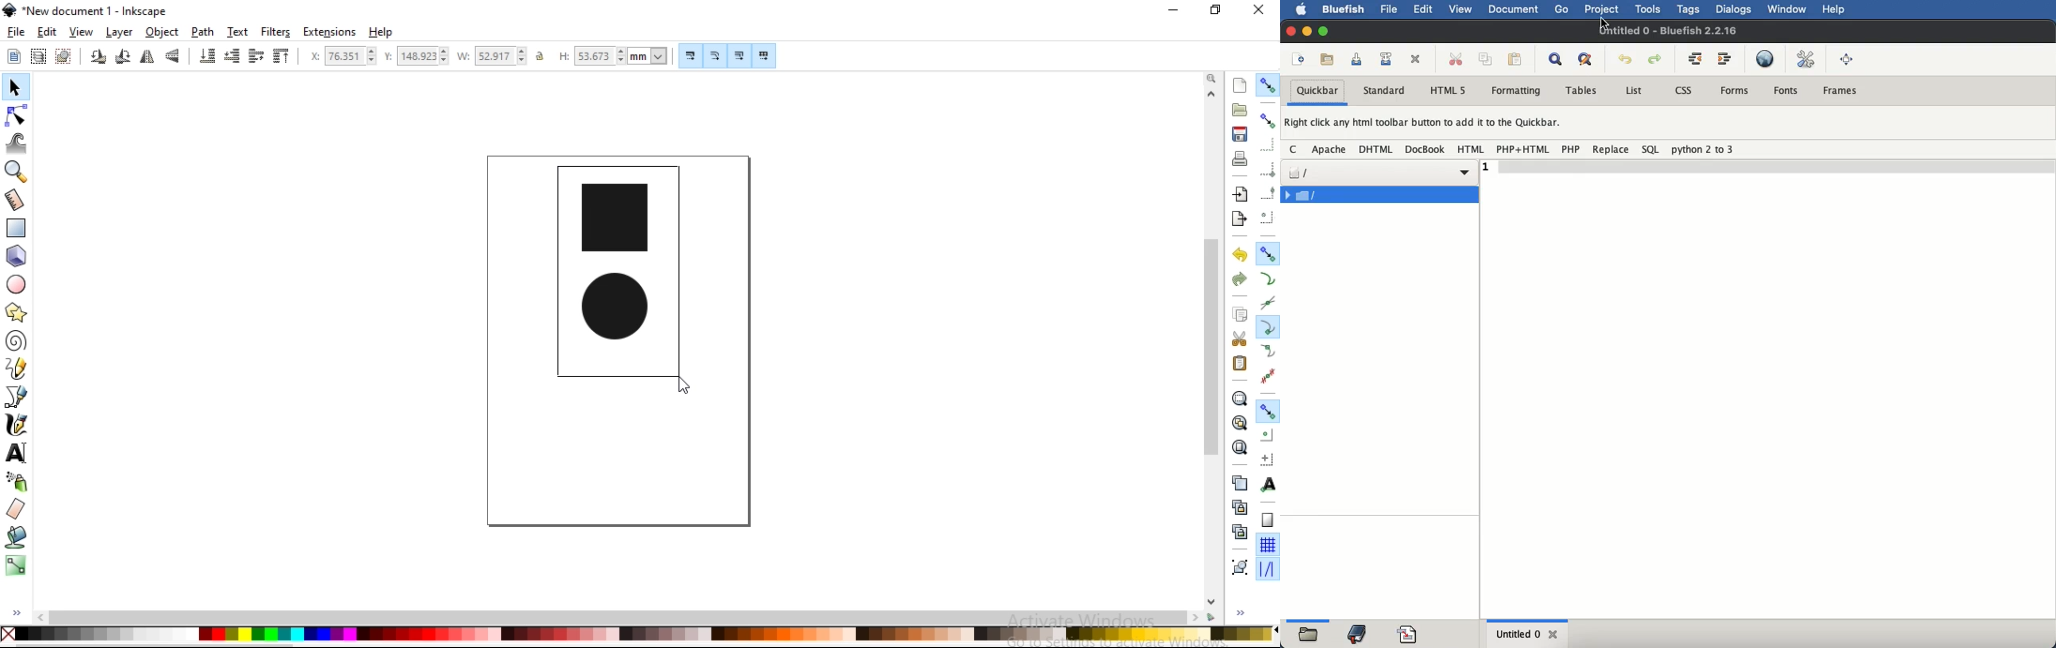  Describe the element at coordinates (1268, 277) in the screenshot. I see `snap to paths` at that location.